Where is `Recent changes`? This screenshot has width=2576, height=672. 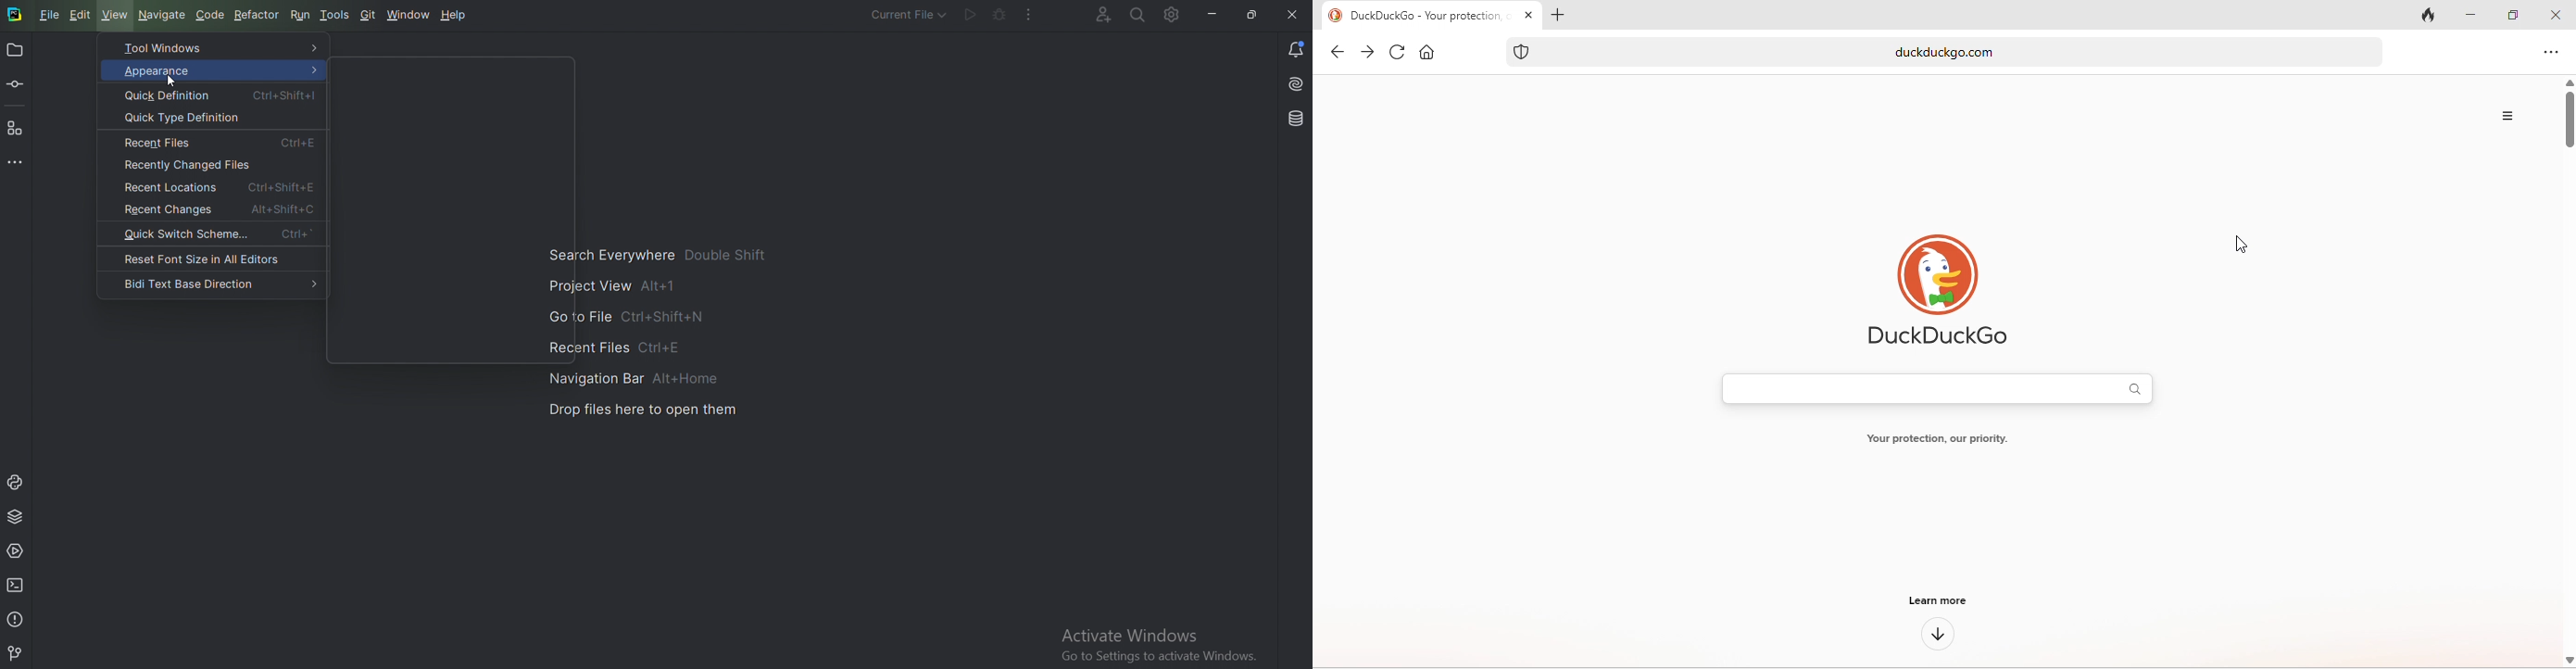 Recent changes is located at coordinates (218, 208).